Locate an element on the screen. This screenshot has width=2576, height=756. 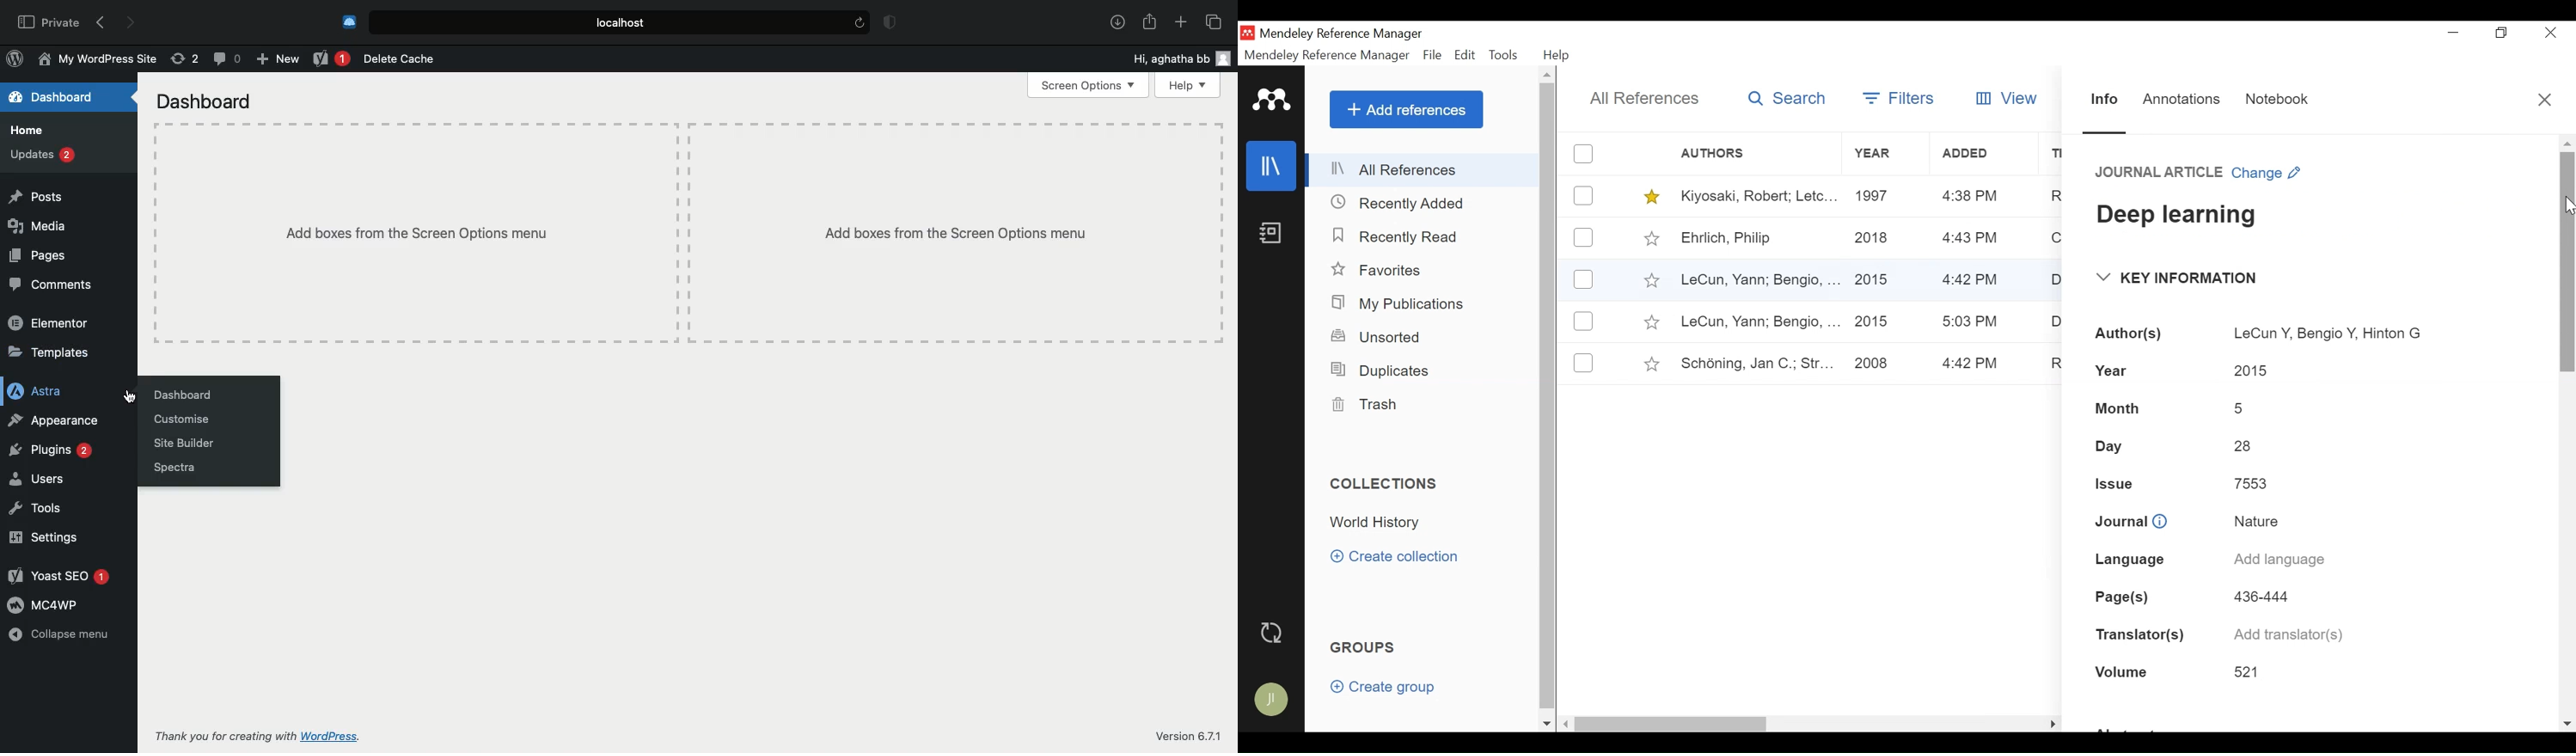
Toggle Favorites is located at coordinates (1650, 280).